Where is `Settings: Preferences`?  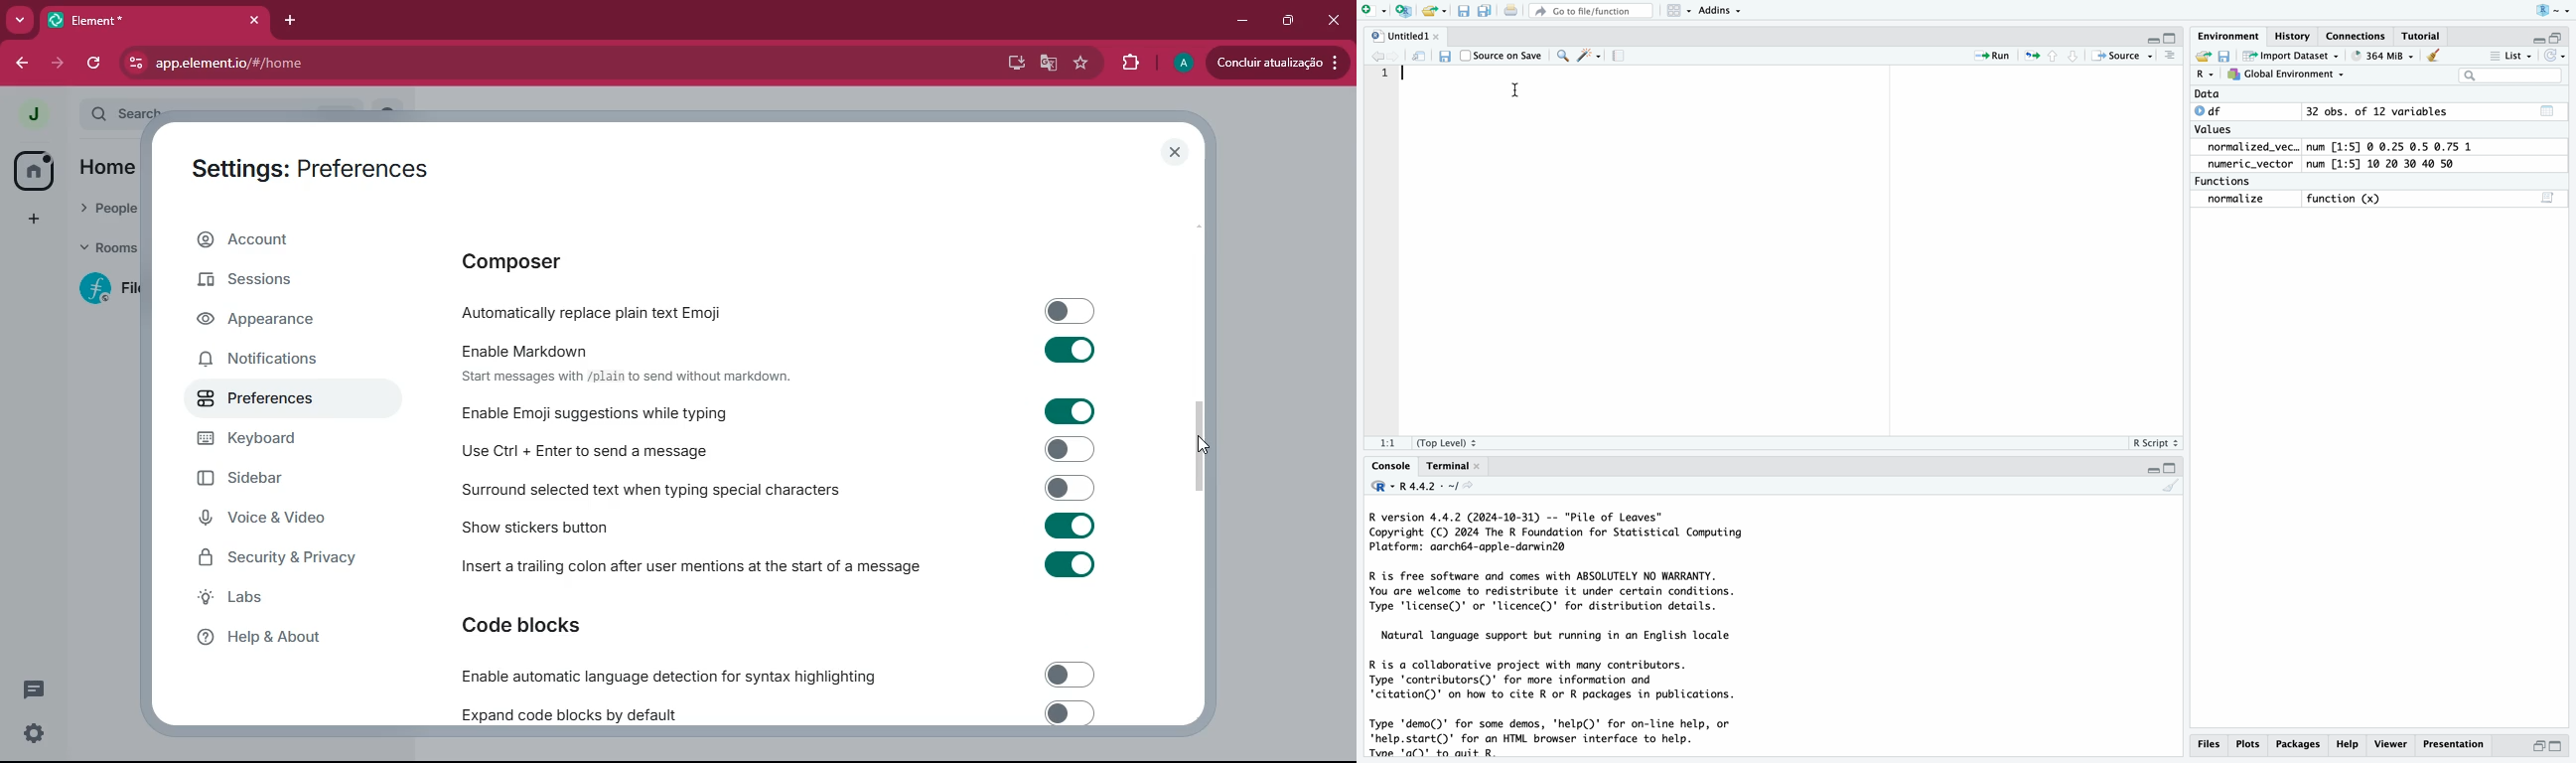 Settings: Preferences is located at coordinates (309, 165).